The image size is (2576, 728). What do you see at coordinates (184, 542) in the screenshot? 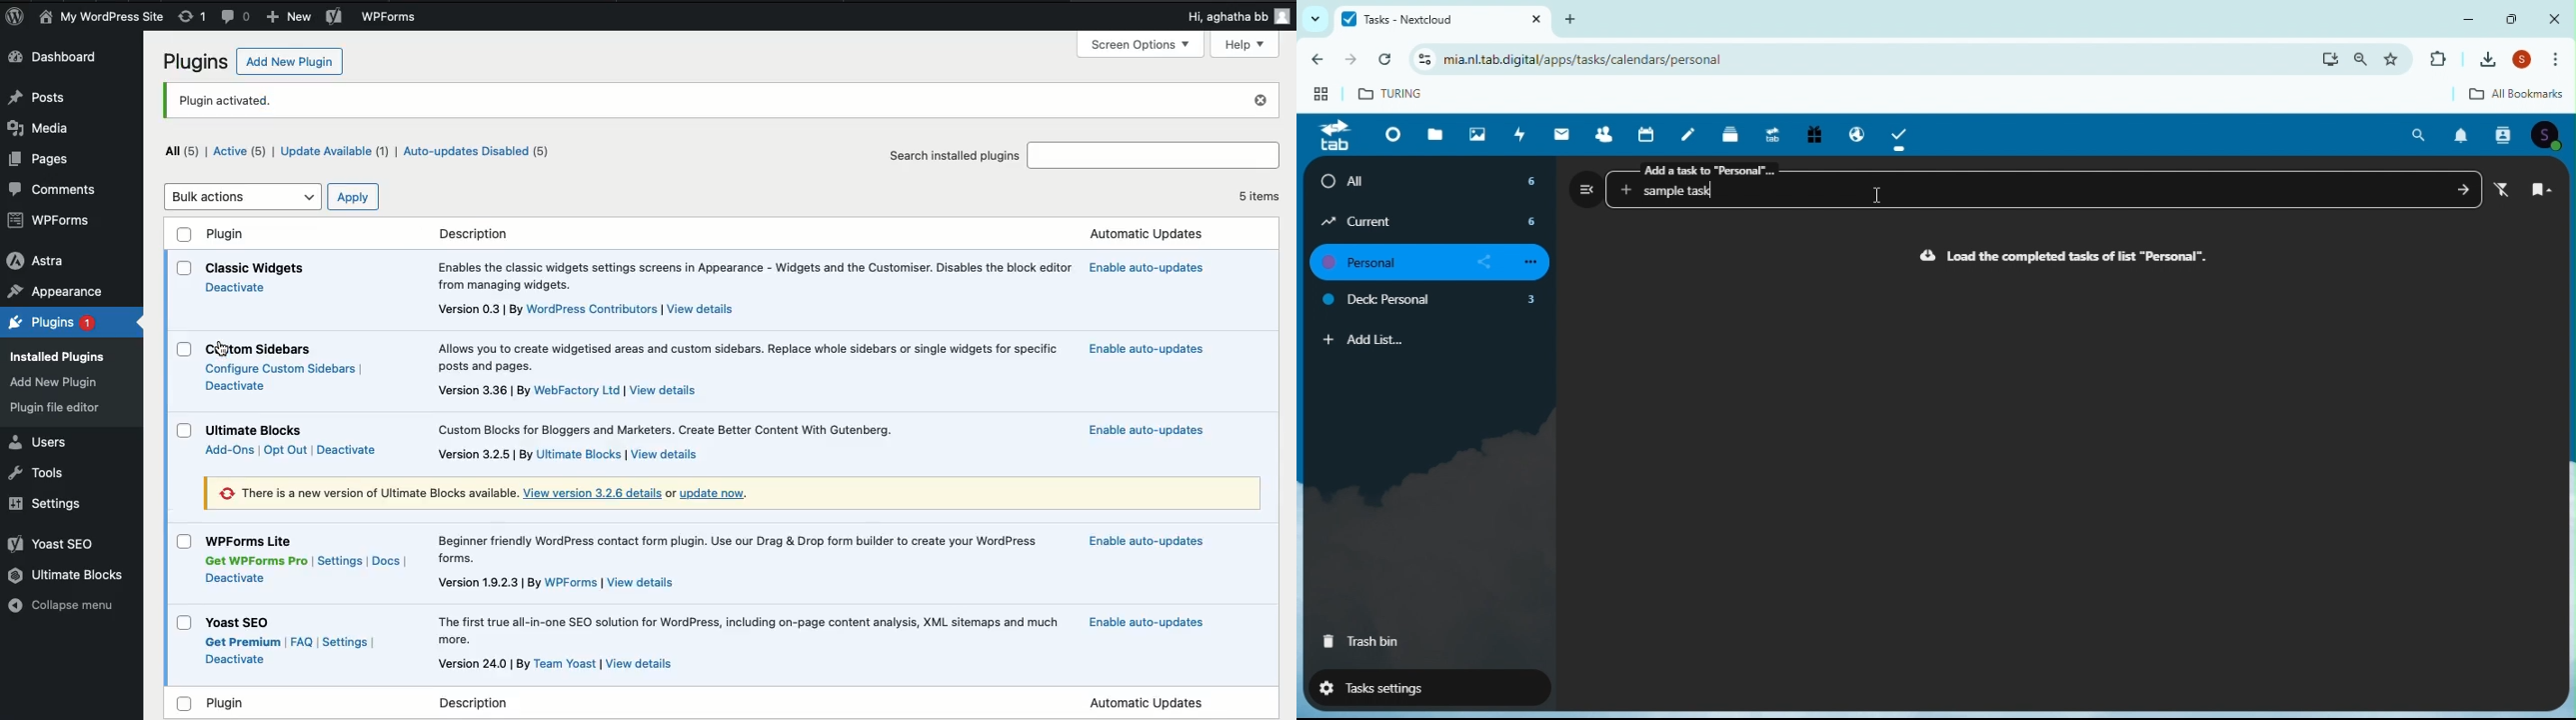
I see `checkbox` at bounding box center [184, 542].